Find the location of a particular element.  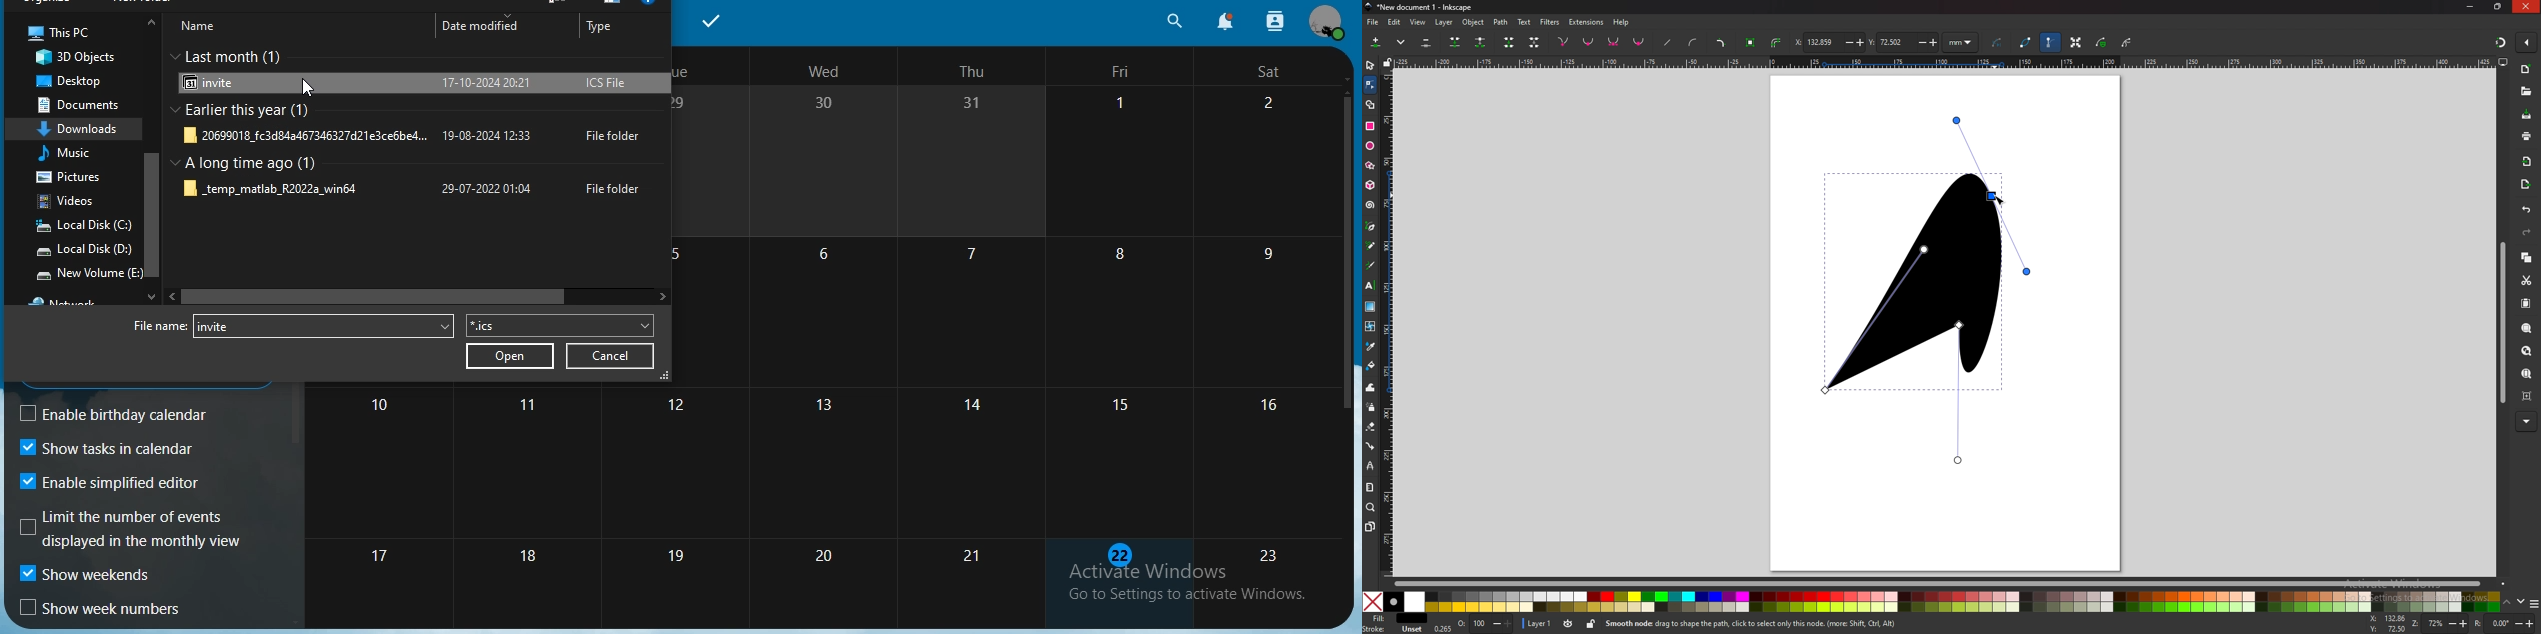

file folder is located at coordinates (413, 189).